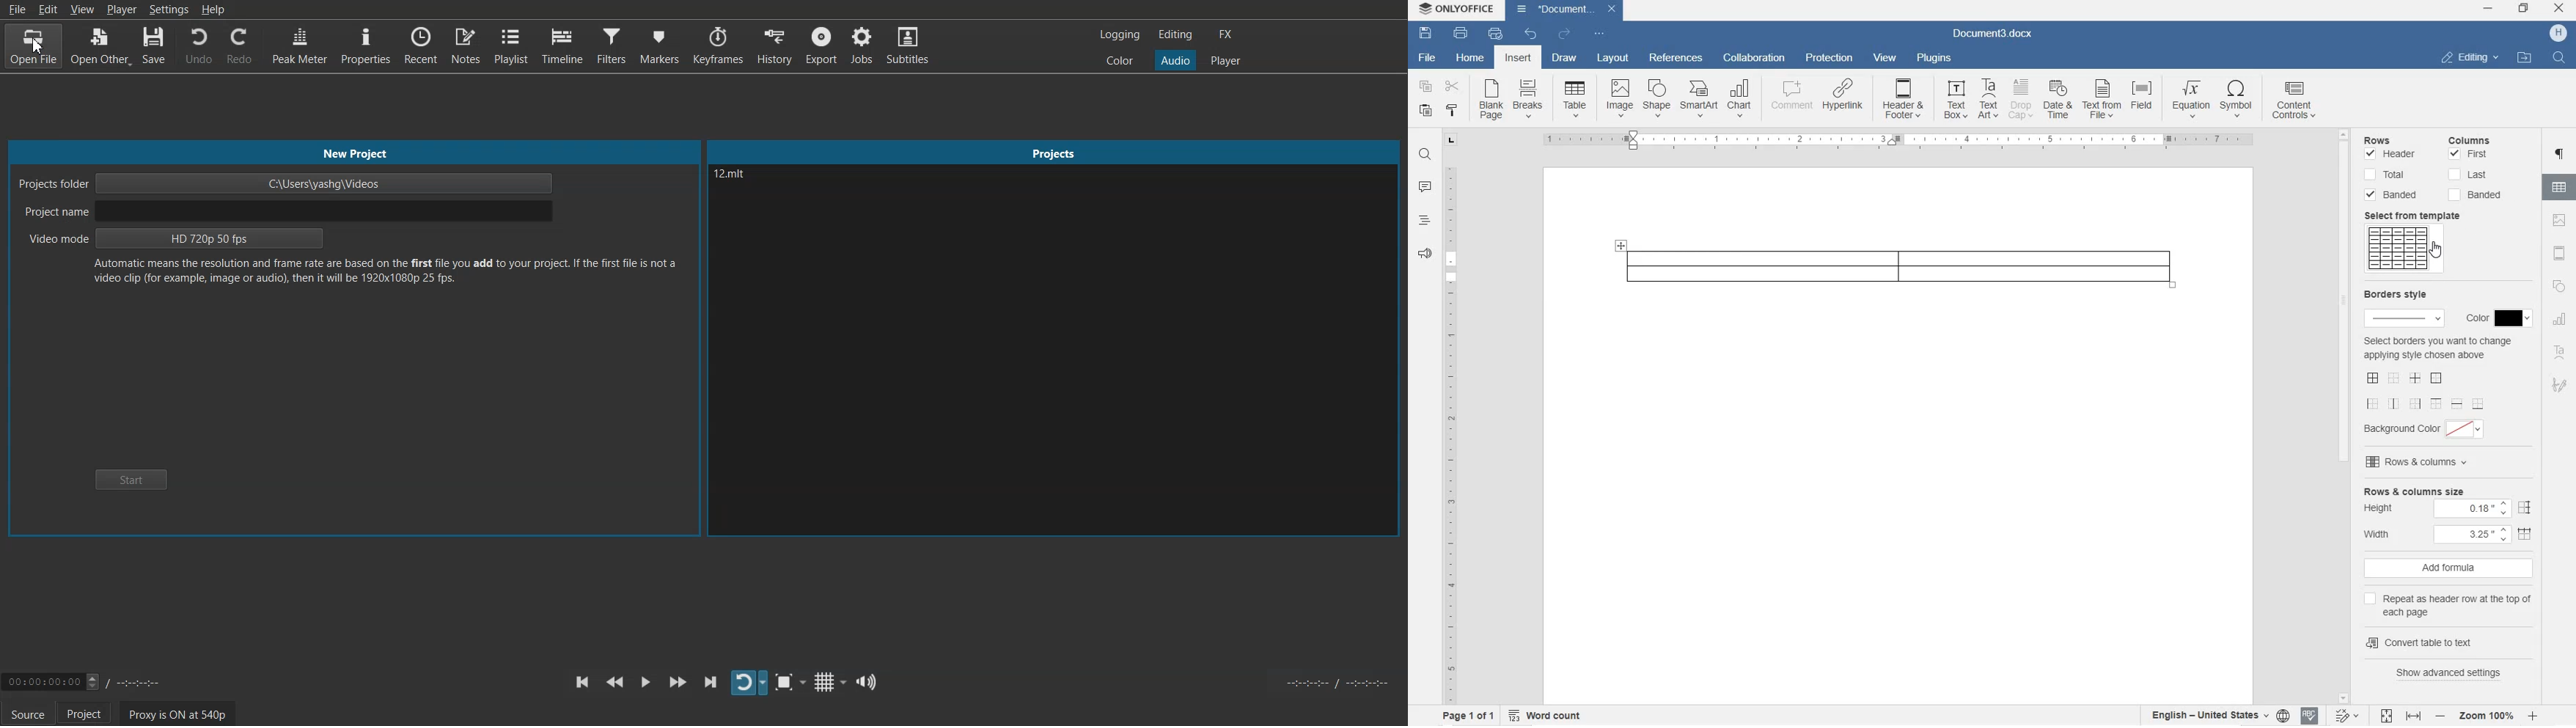 The width and height of the screenshot is (2576, 728). I want to click on Keyframe, so click(718, 45).